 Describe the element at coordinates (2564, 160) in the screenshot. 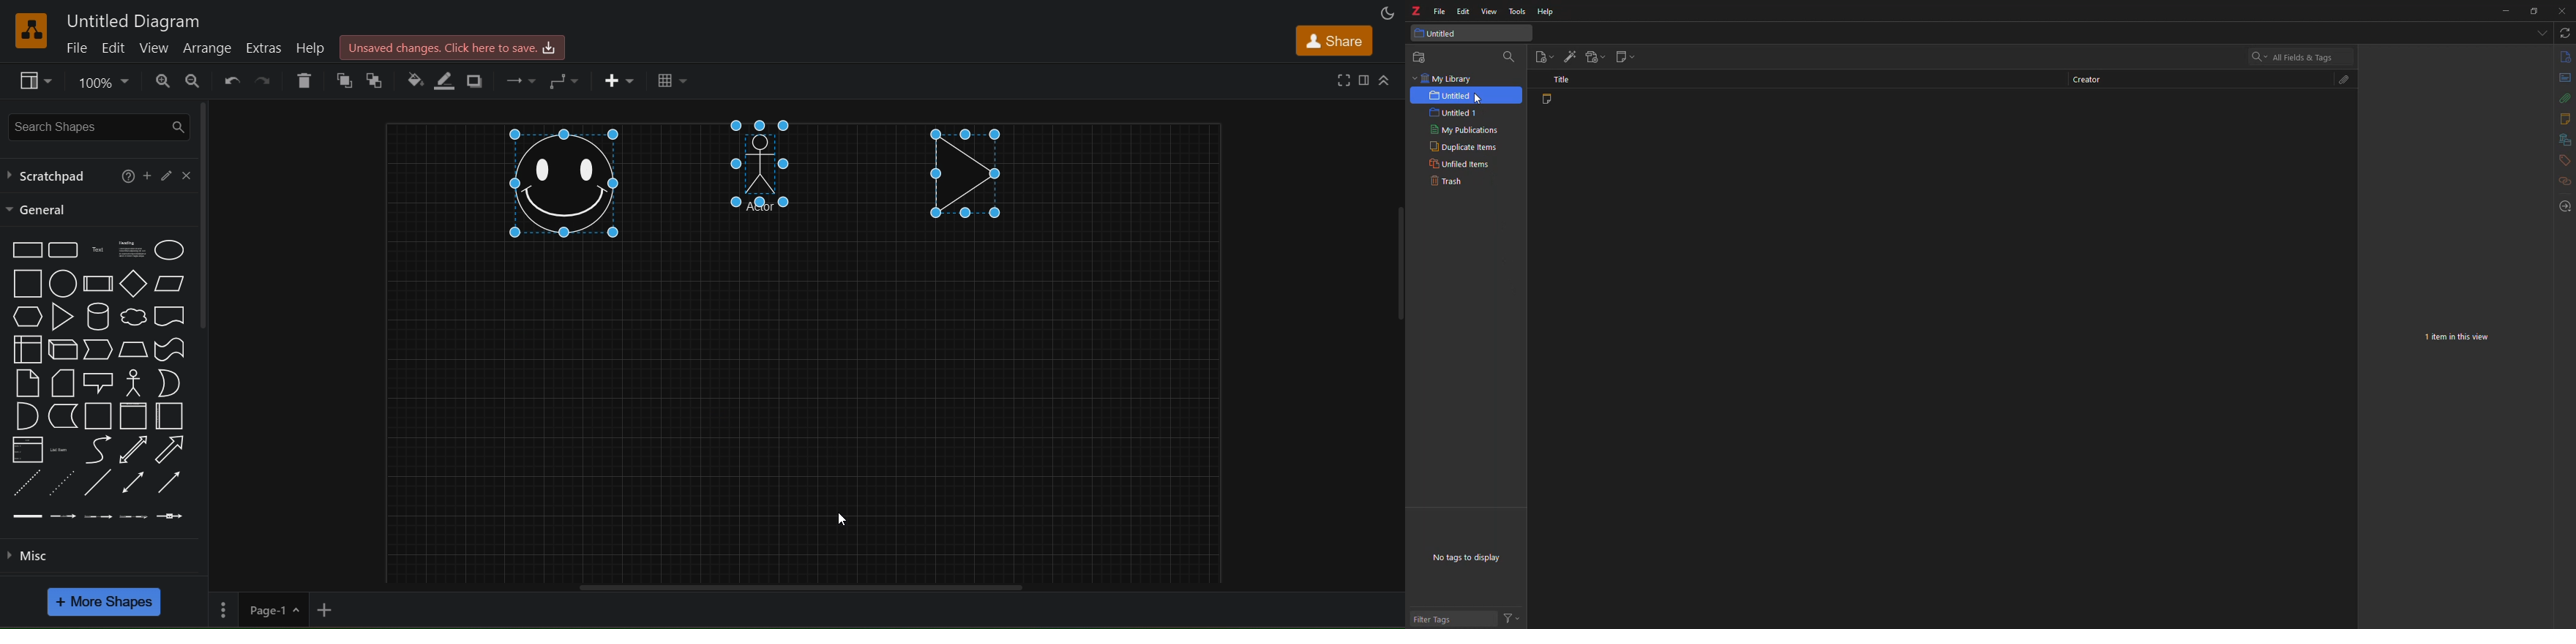

I see `tags` at that location.